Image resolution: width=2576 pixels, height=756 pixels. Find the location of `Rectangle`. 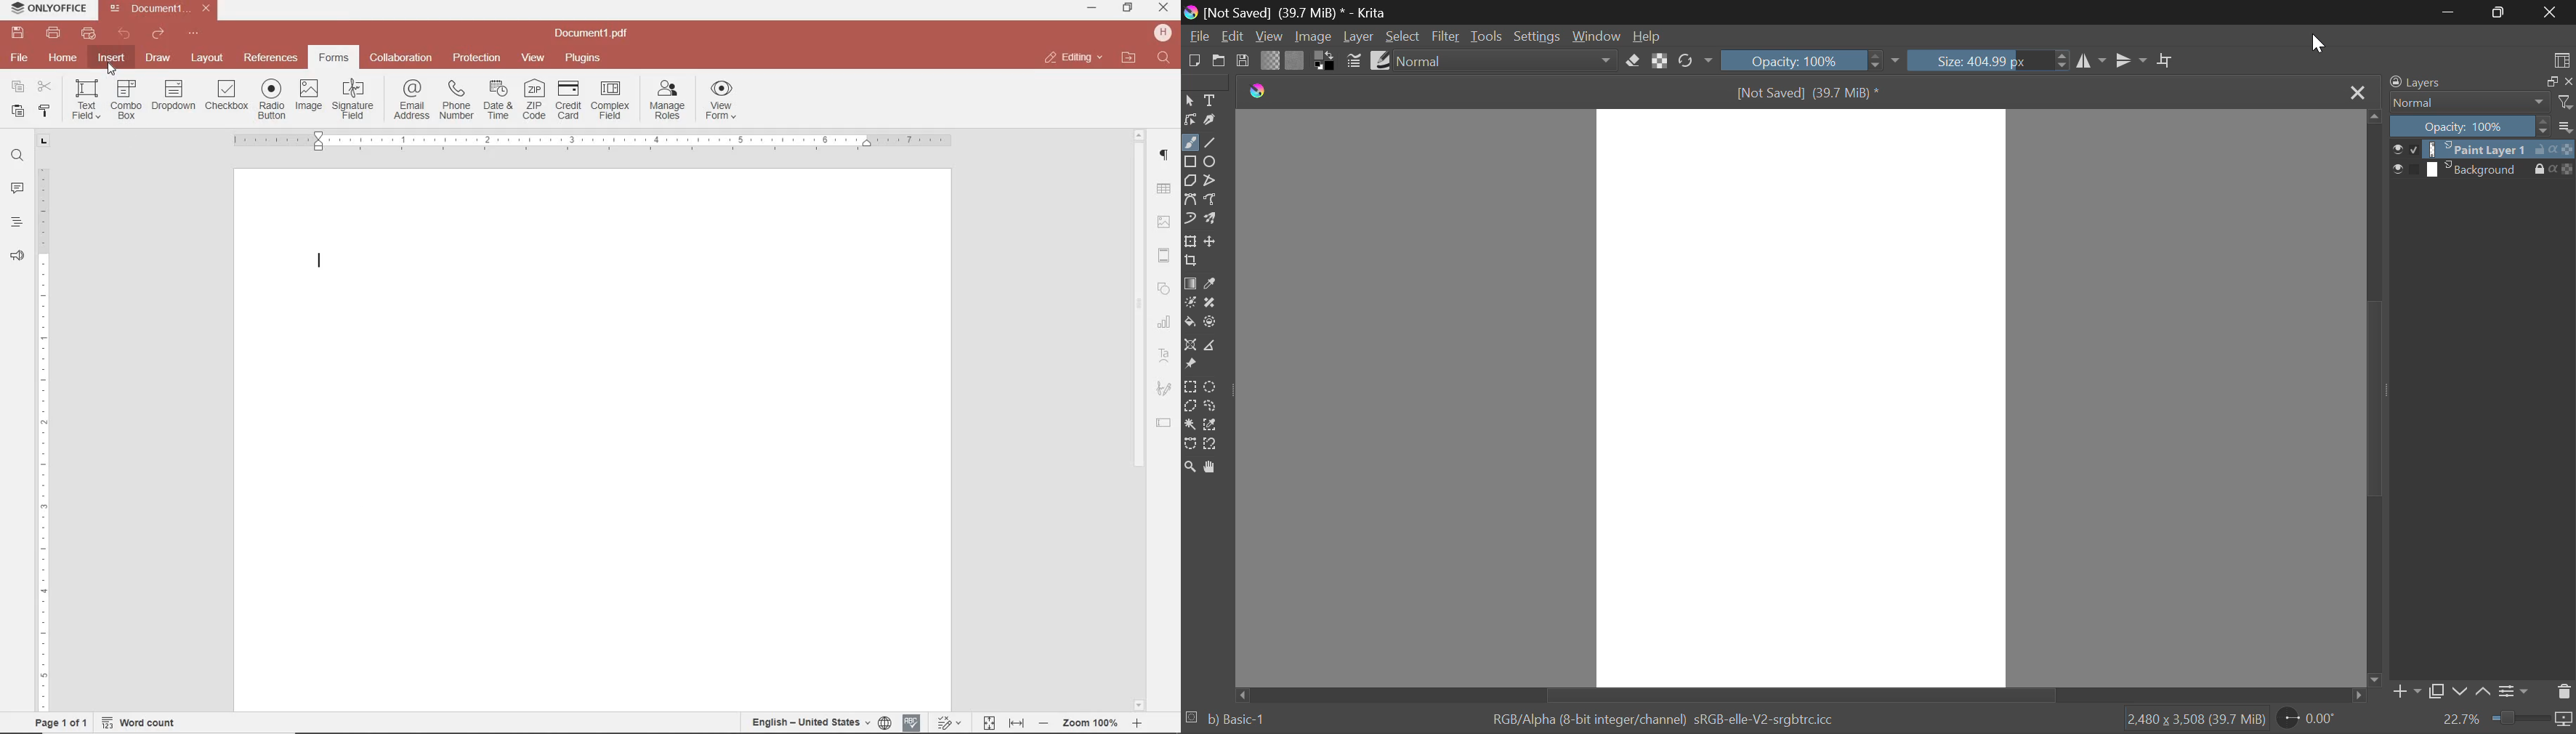

Rectangle is located at coordinates (1191, 163).